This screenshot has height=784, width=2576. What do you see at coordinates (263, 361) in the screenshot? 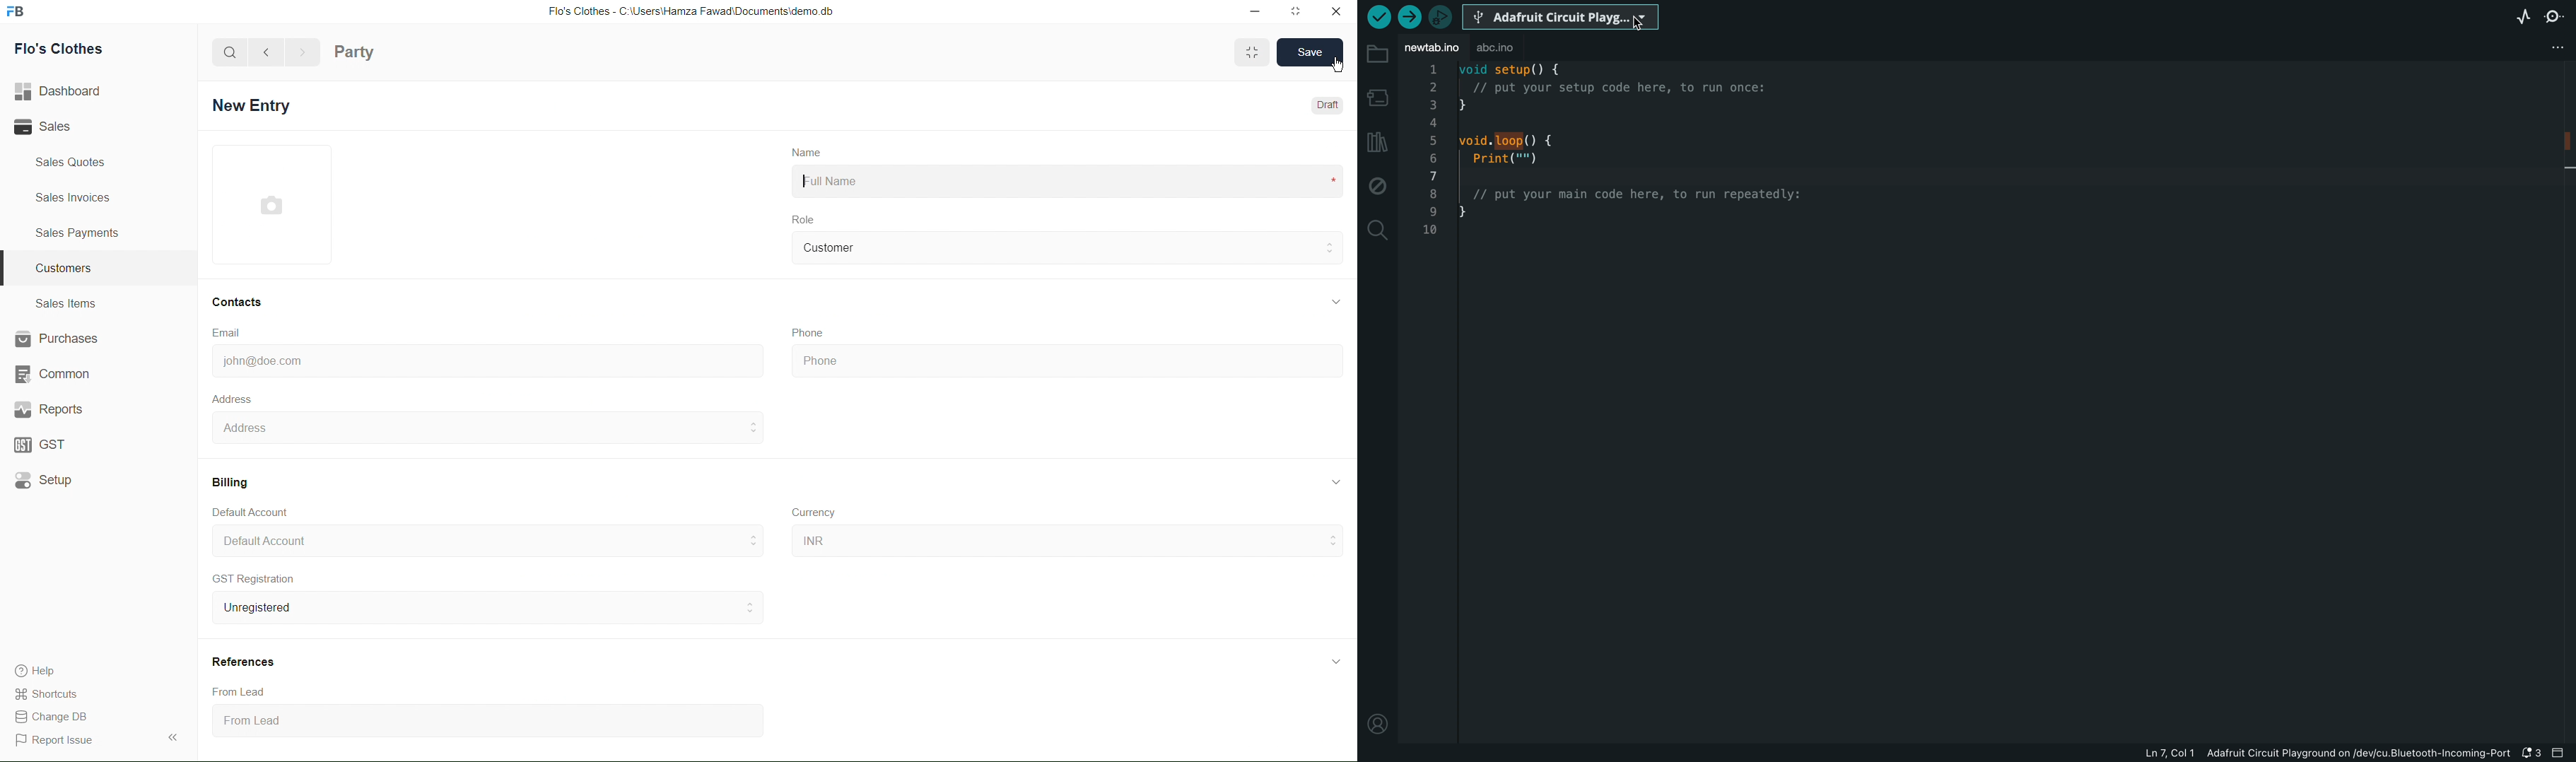
I see `john@doe.com` at bounding box center [263, 361].